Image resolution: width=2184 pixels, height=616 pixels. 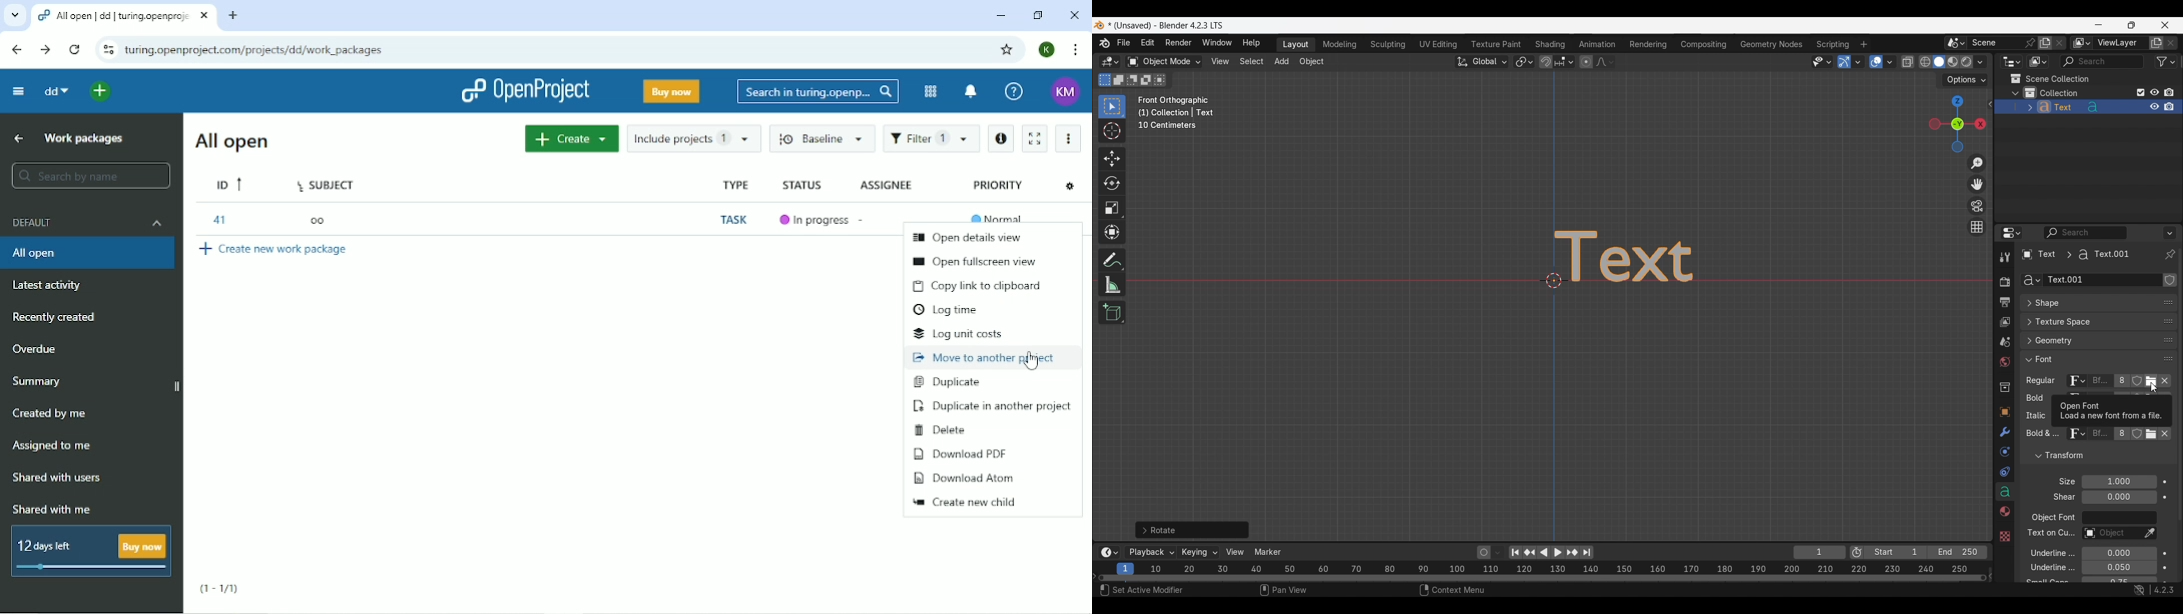 What do you see at coordinates (1119, 80) in the screenshot?
I see `Extend existing selection` at bounding box center [1119, 80].